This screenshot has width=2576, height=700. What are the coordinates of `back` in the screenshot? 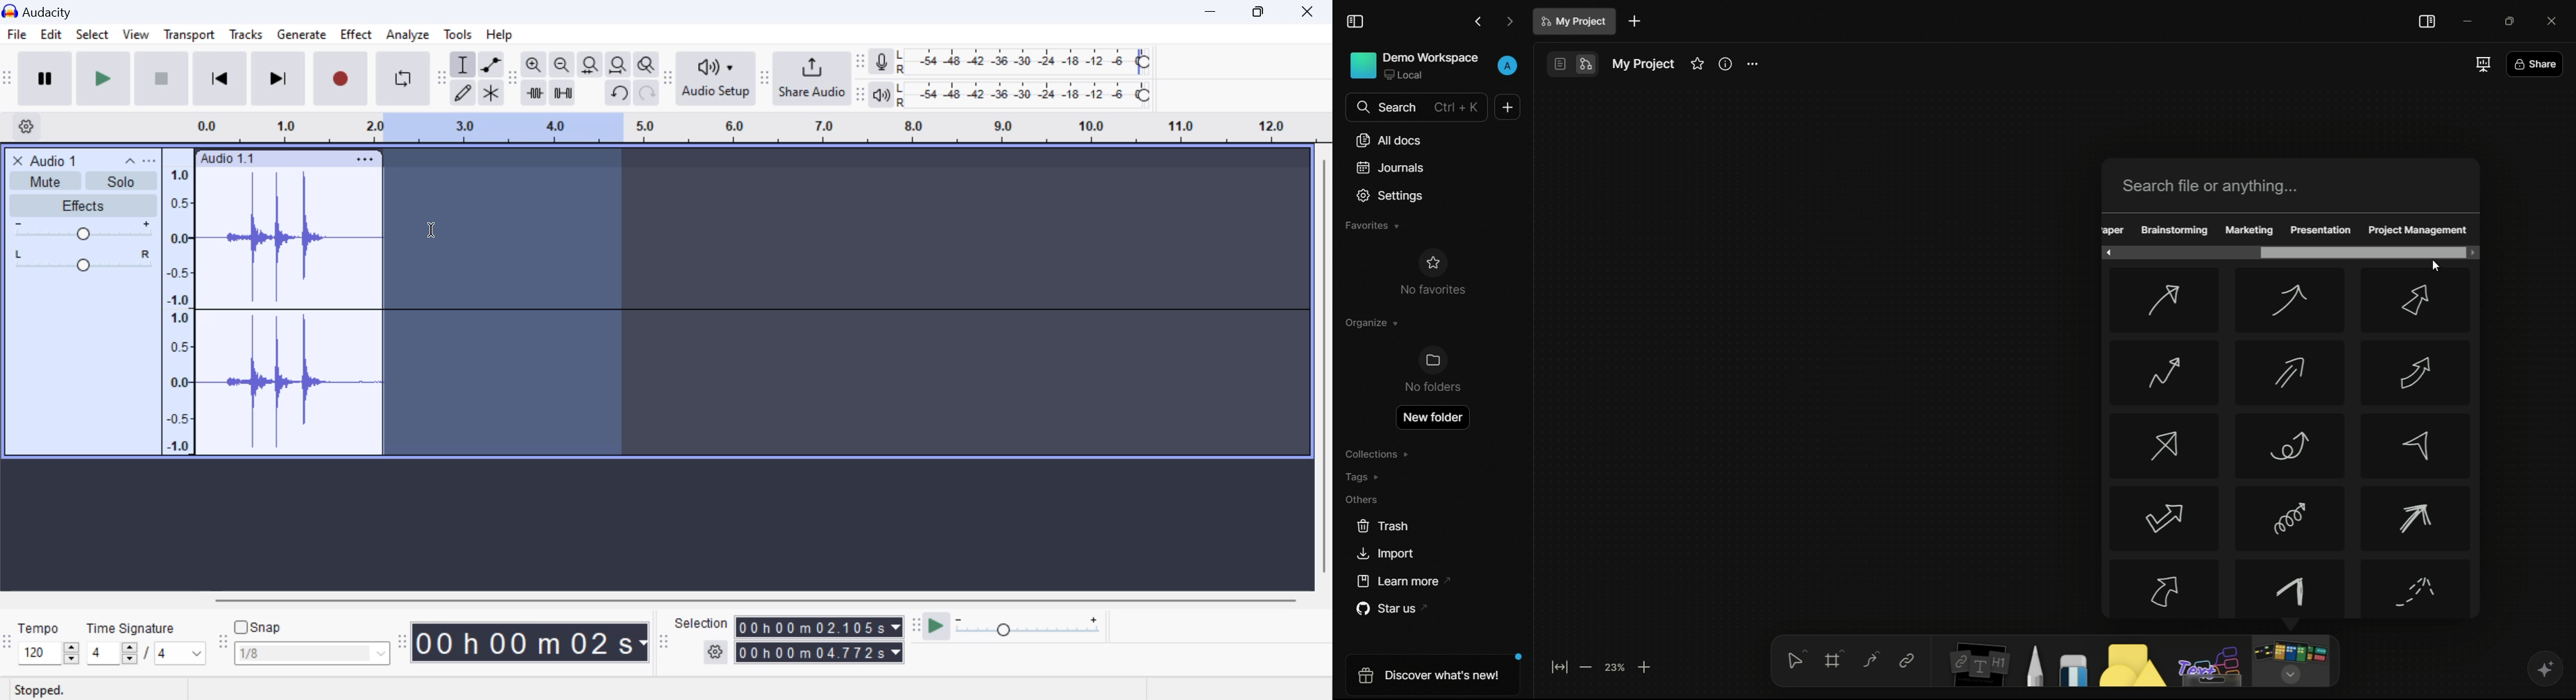 It's located at (1479, 22).